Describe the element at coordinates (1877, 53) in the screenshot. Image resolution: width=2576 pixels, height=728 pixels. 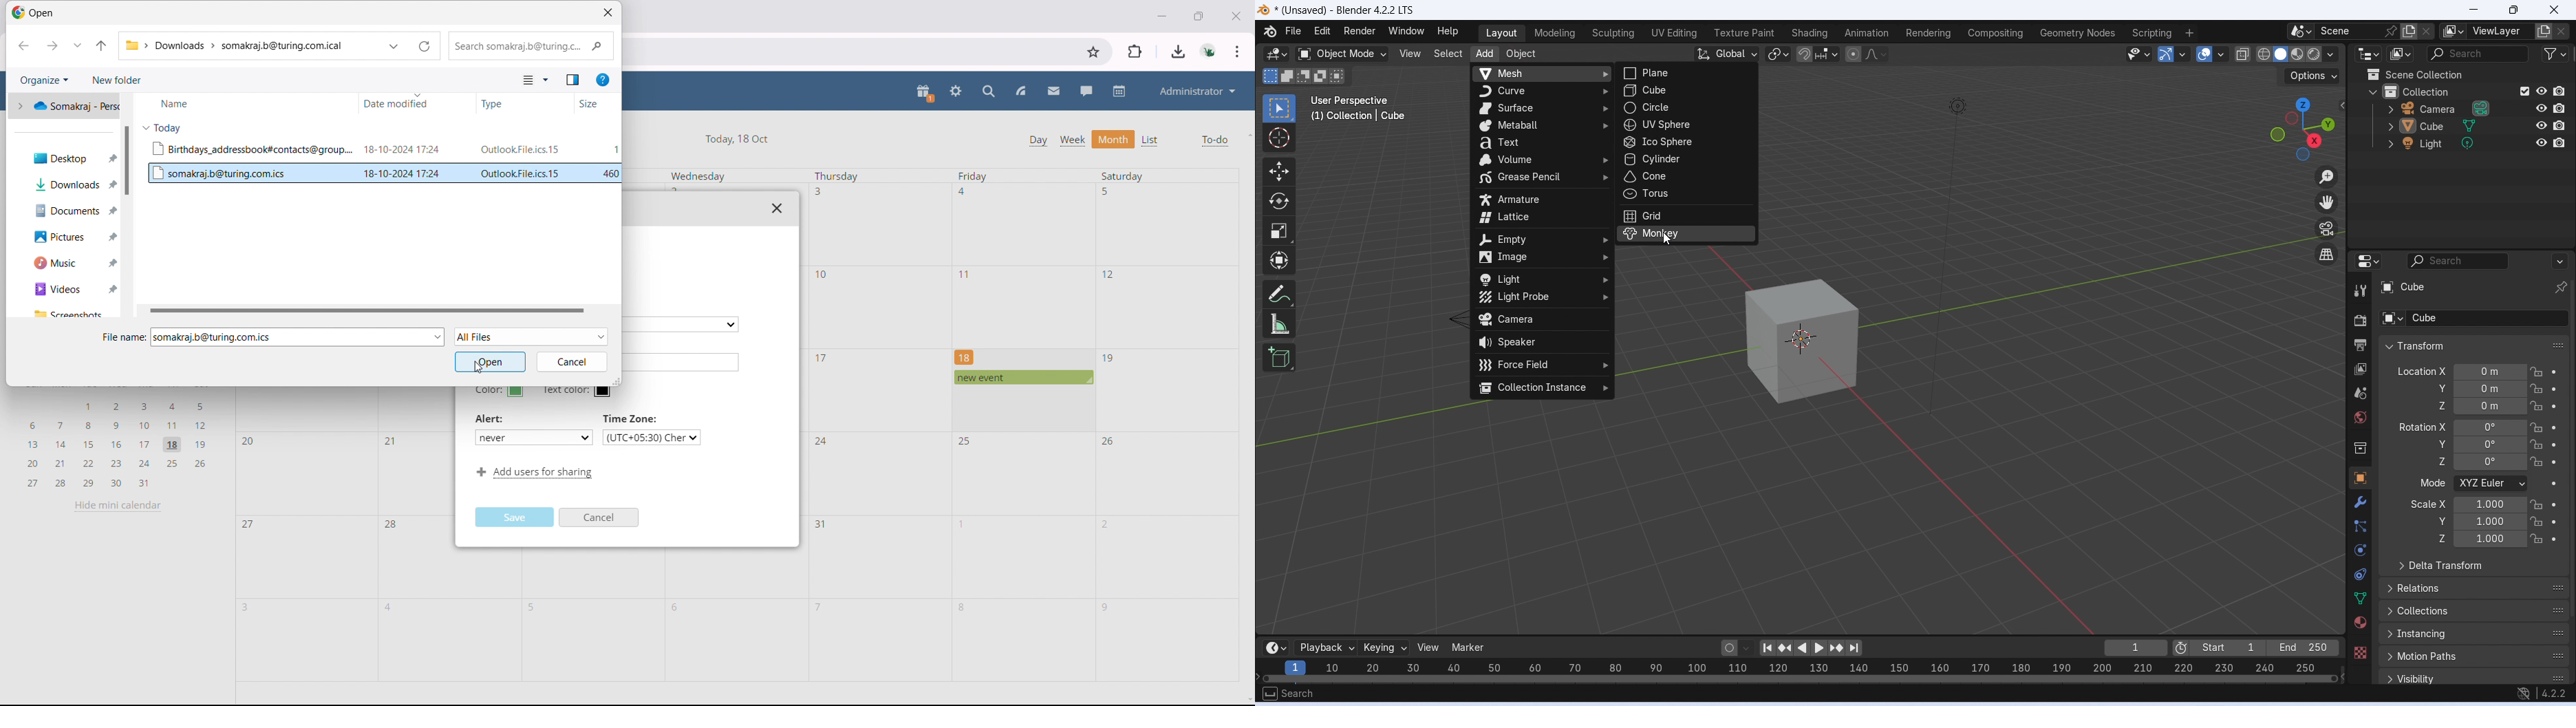
I see `proportional editing fall off` at that location.